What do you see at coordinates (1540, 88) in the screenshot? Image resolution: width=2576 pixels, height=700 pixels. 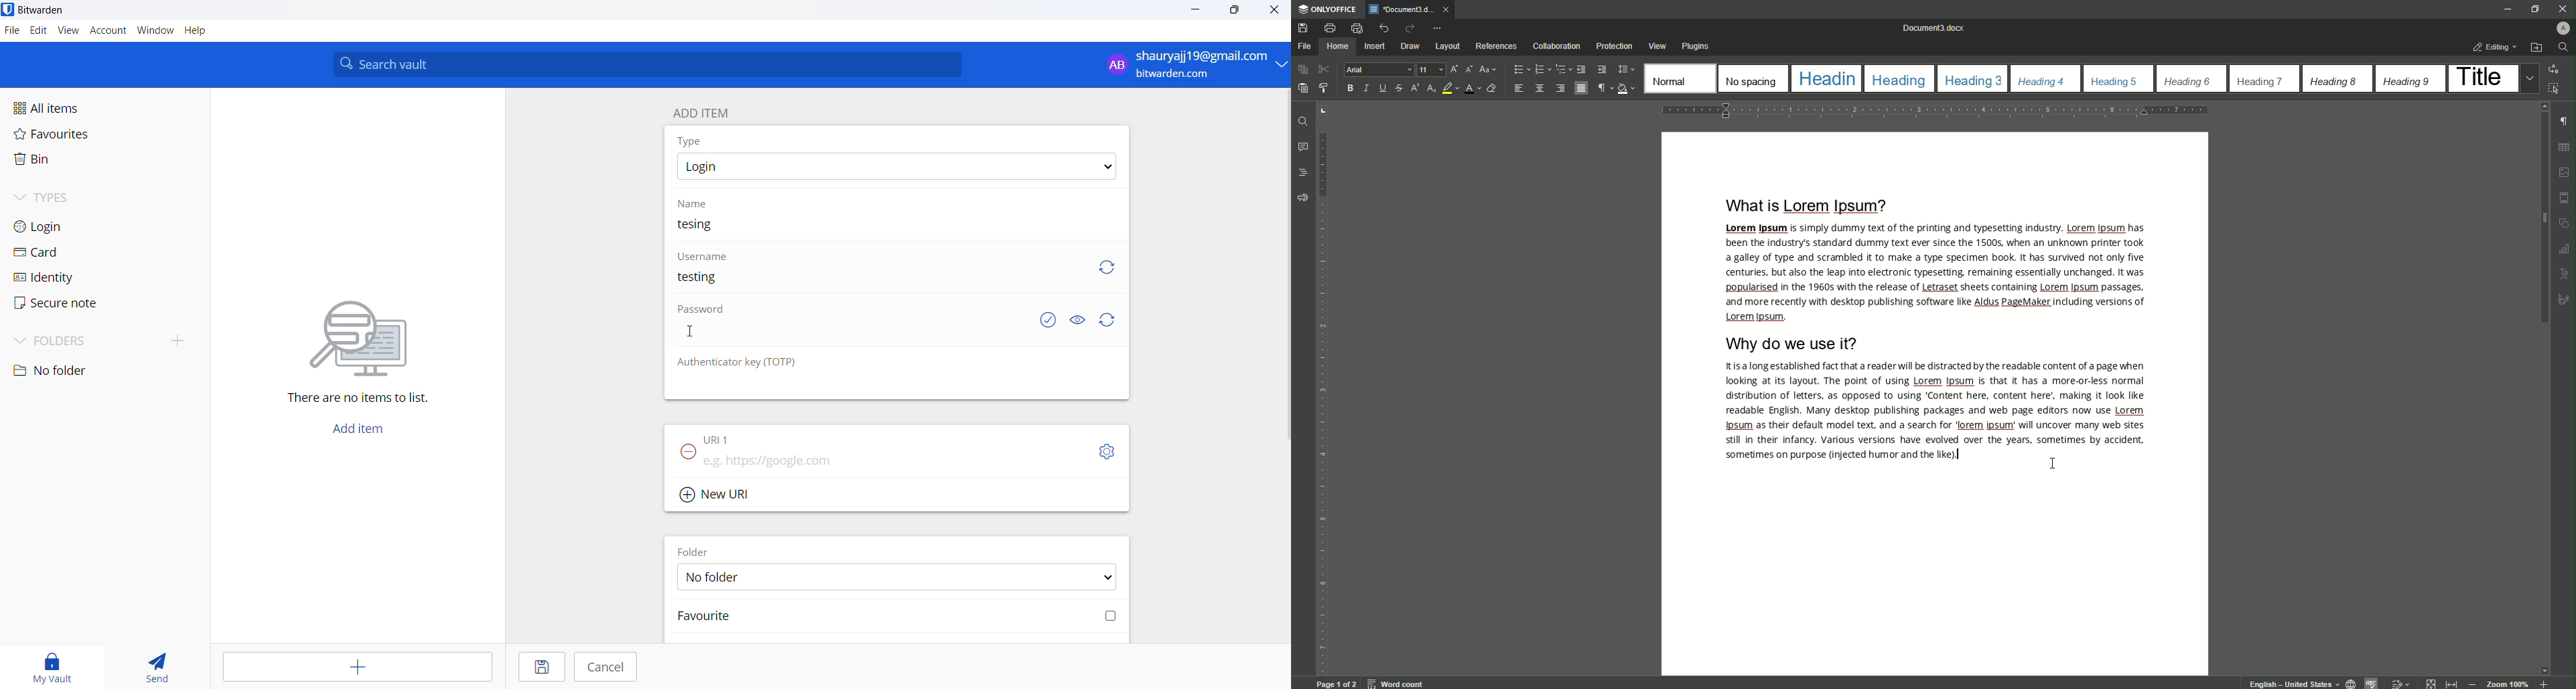 I see `Align Center` at bounding box center [1540, 88].